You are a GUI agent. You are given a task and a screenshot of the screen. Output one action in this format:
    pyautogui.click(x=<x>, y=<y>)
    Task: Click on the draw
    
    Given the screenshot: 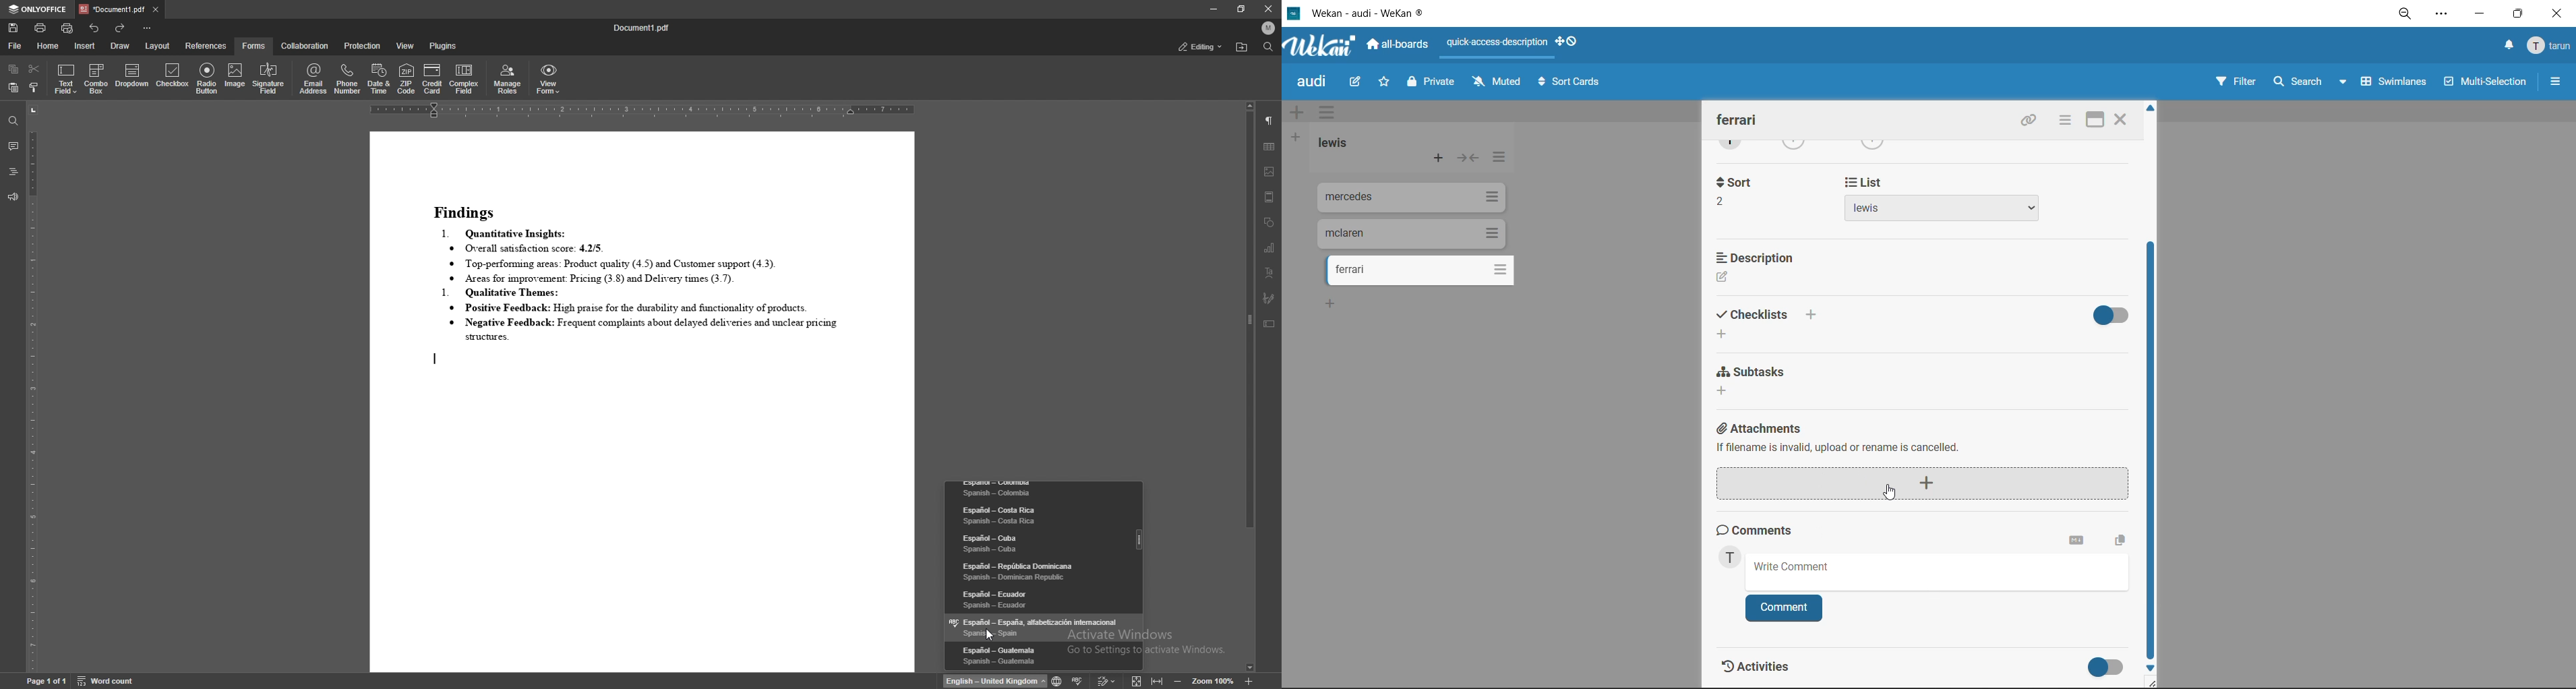 What is the action you would take?
    pyautogui.click(x=120, y=46)
    